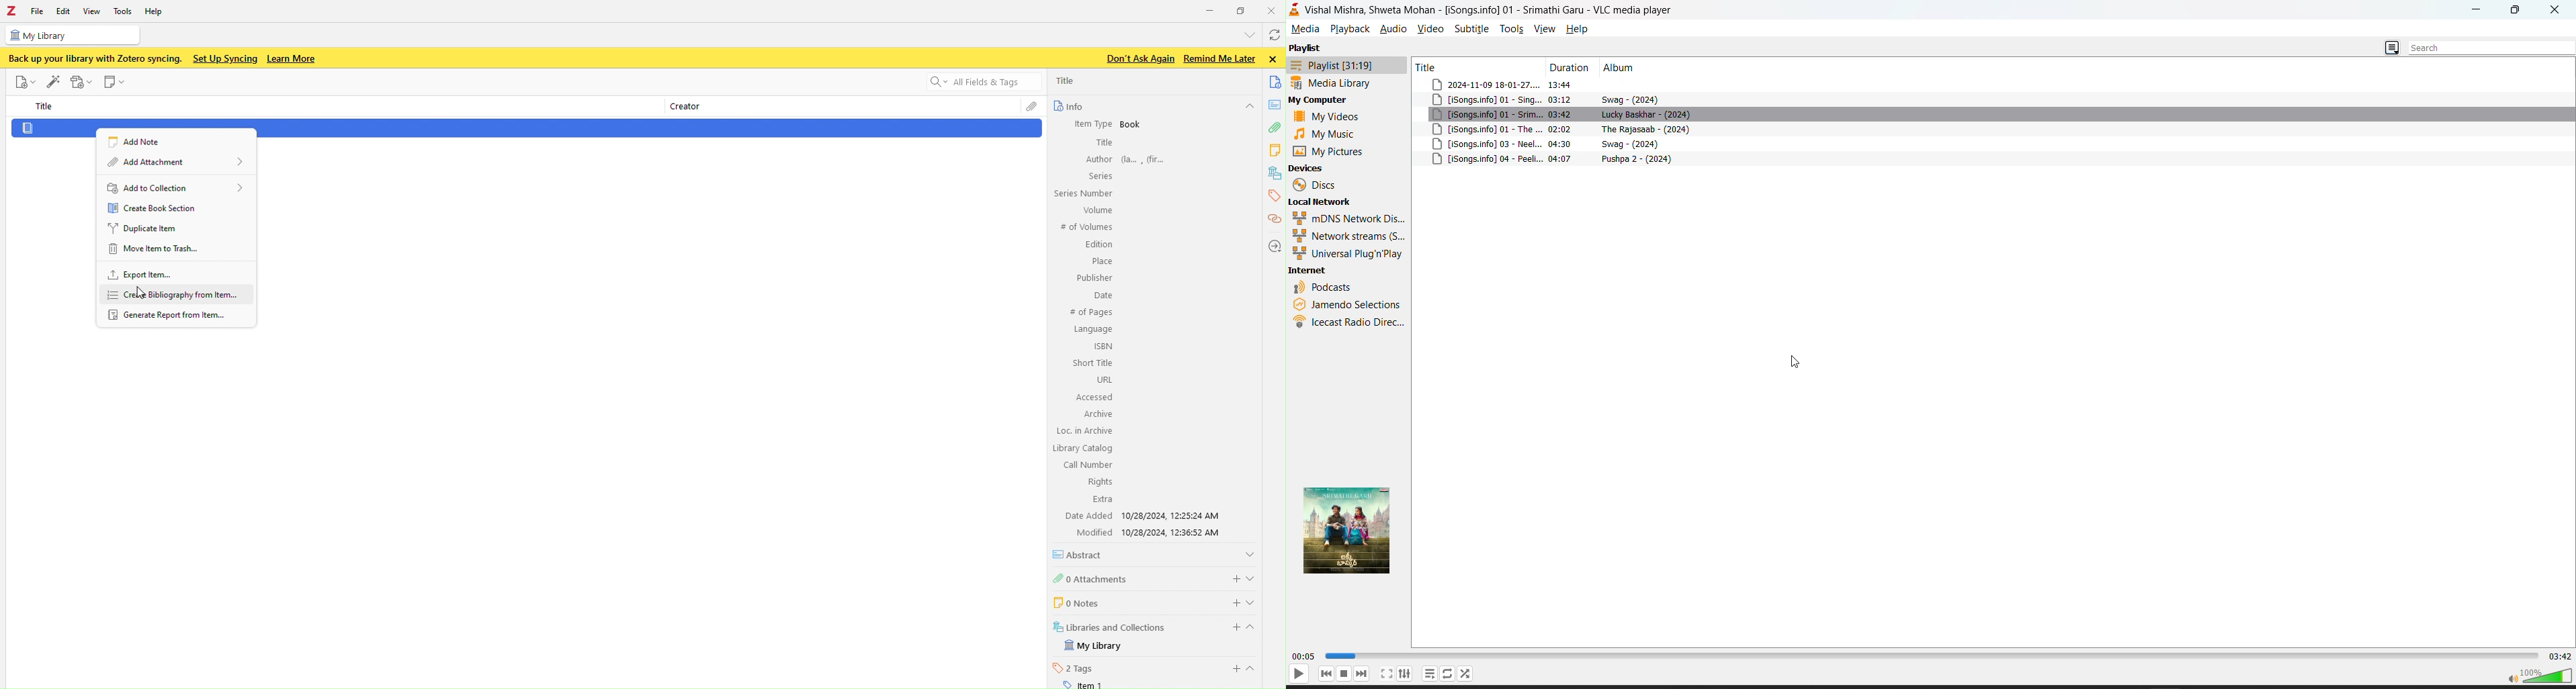 Image resolution: width=2576 pixels, height=700 pixels. What do you see at coordinates (1276, 105) in the screenshot?
I see `notes` at bounding box center [1276, 105].